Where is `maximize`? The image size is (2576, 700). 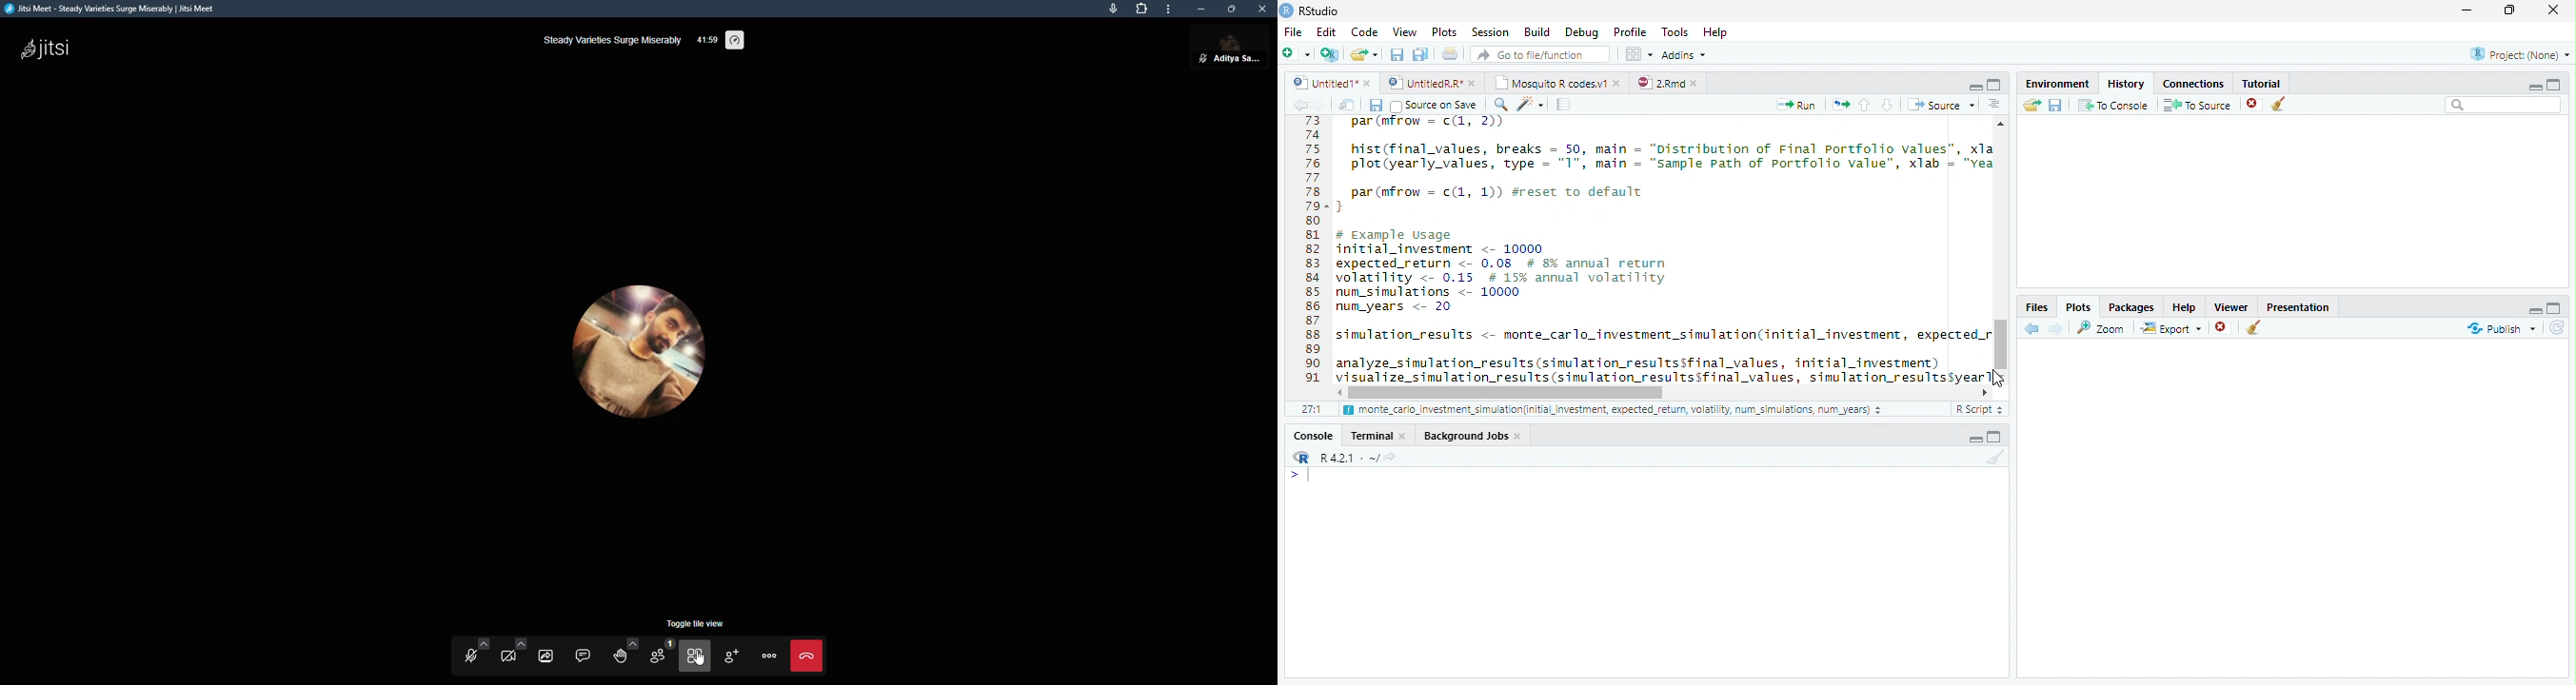
maximize is located at coordinates (1234, 9).